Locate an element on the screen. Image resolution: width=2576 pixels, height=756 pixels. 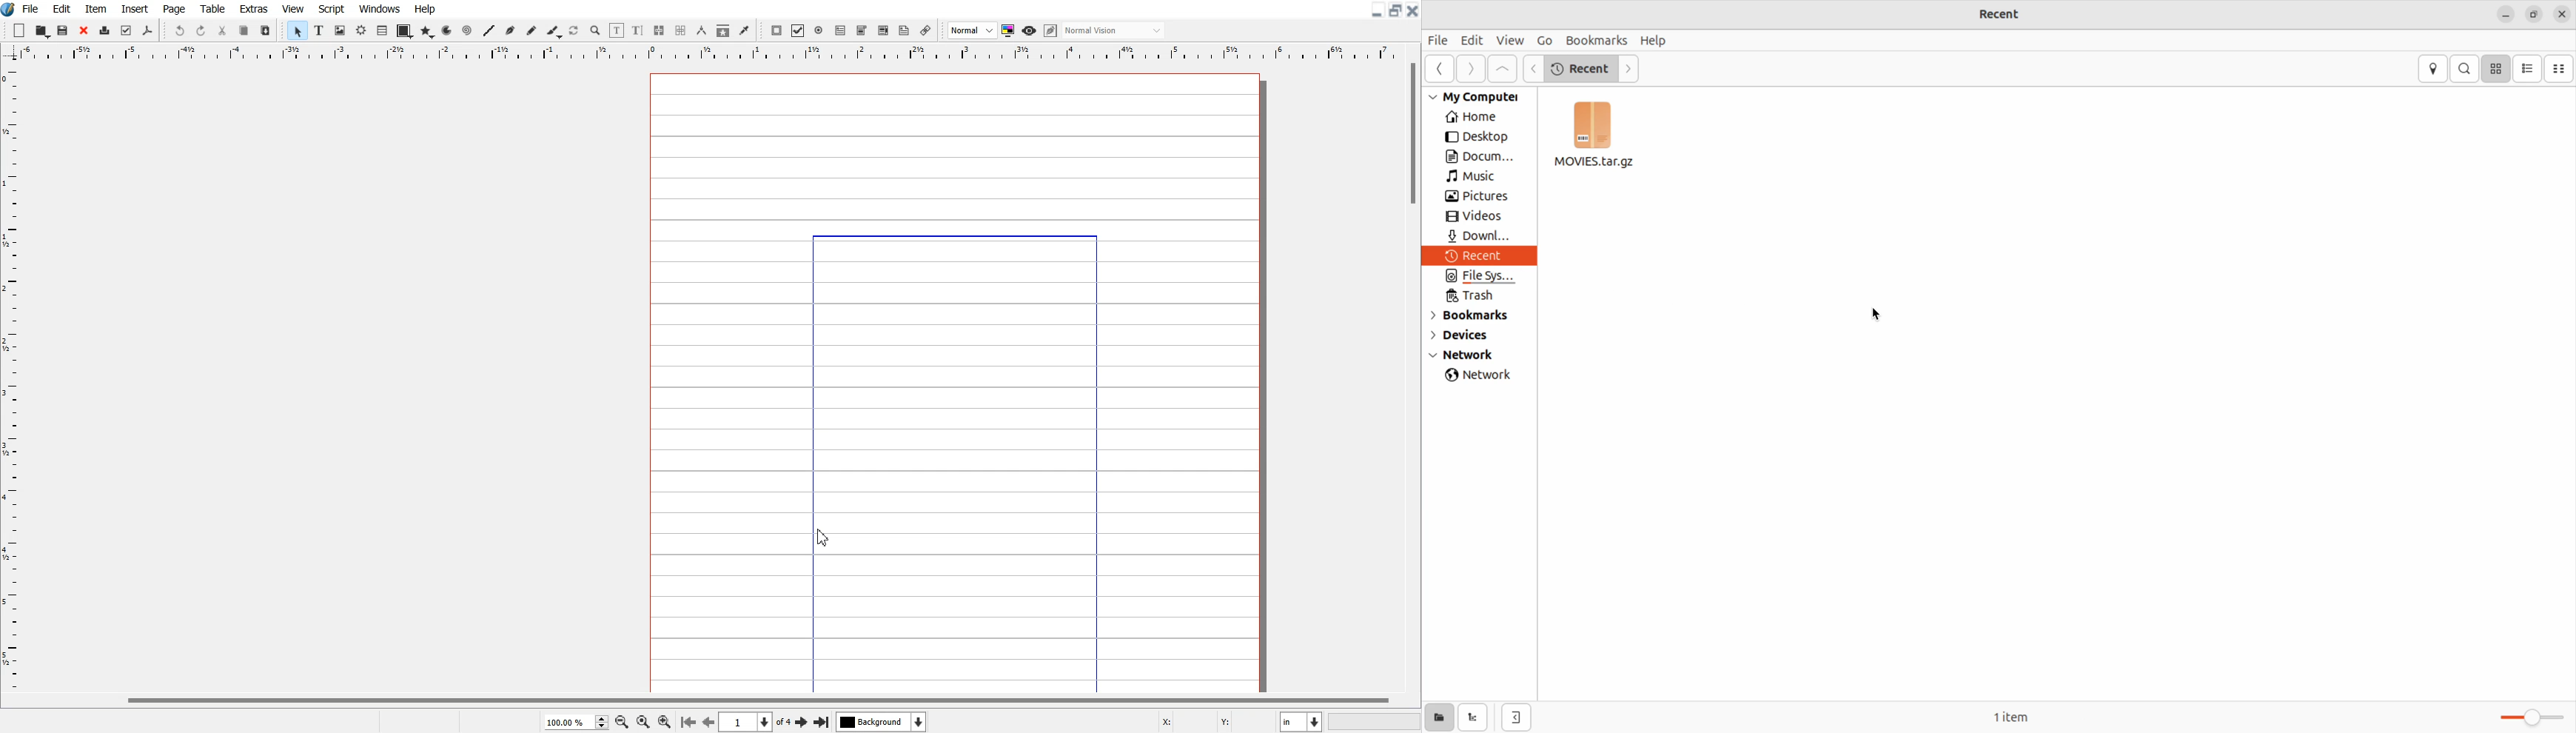
Cut is located at coordinates (222, 30).